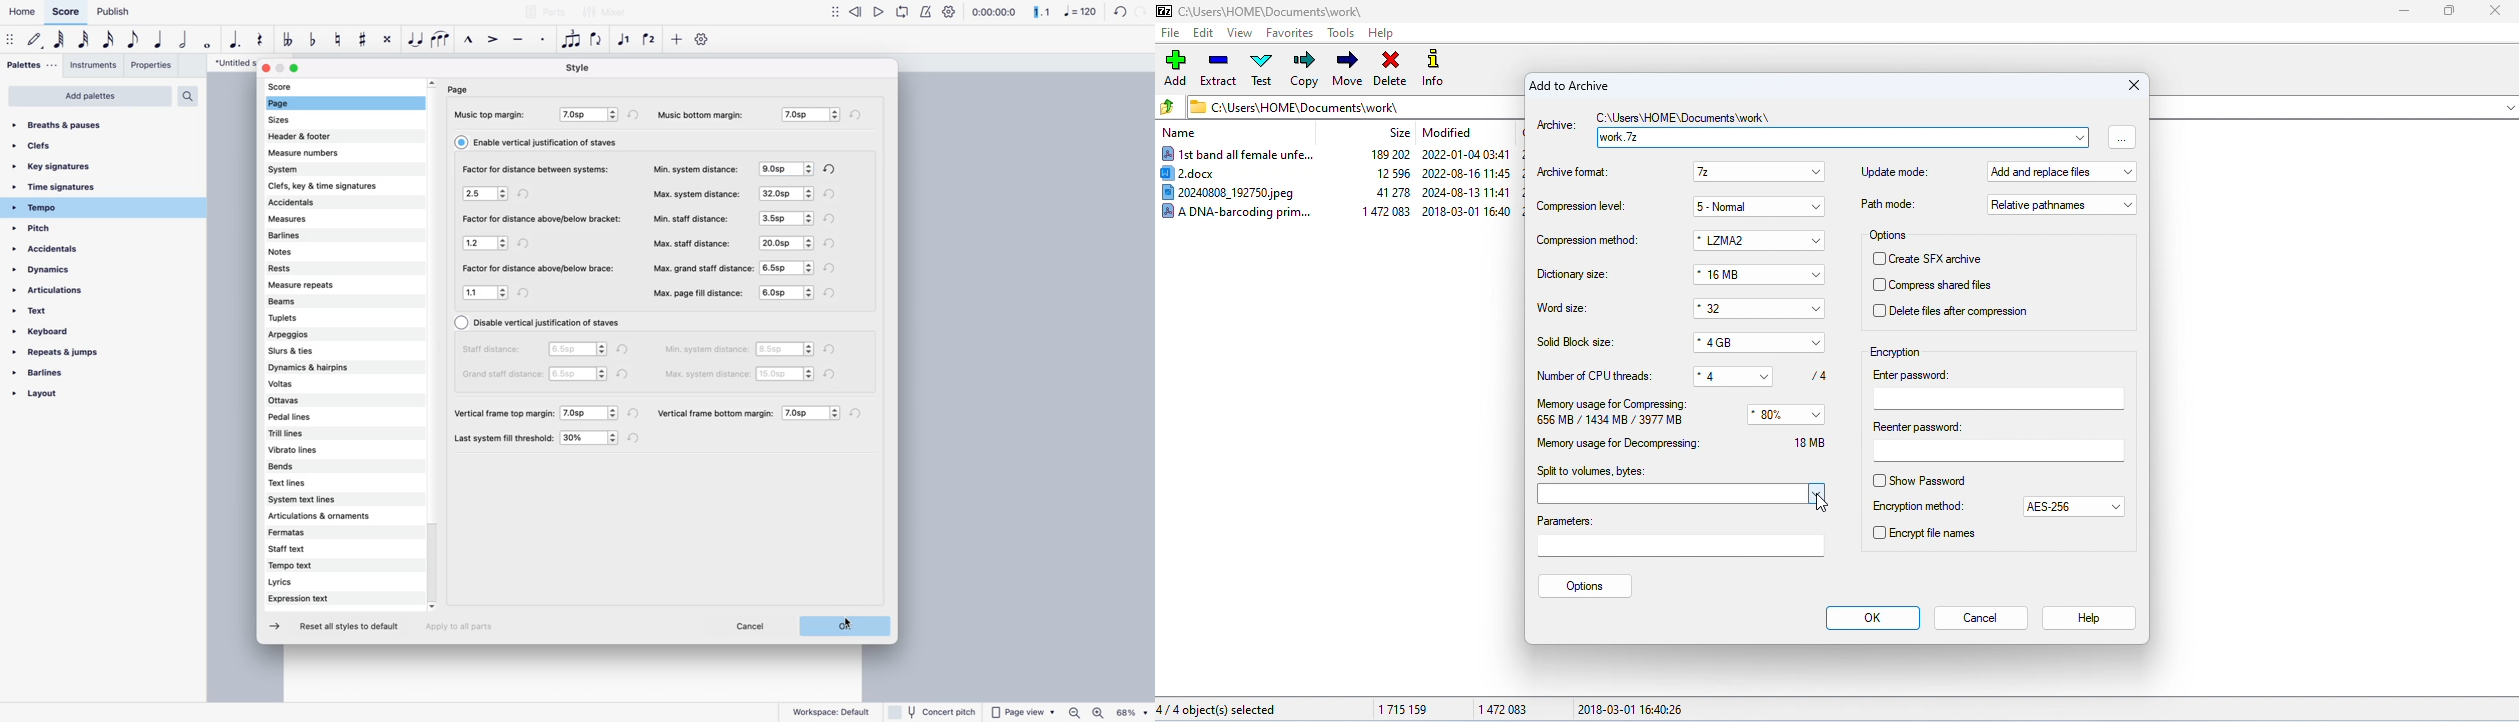 Image resolution: width=2520 pixels, height=728 pixels. I want to click on refresh, so click(525, 195).